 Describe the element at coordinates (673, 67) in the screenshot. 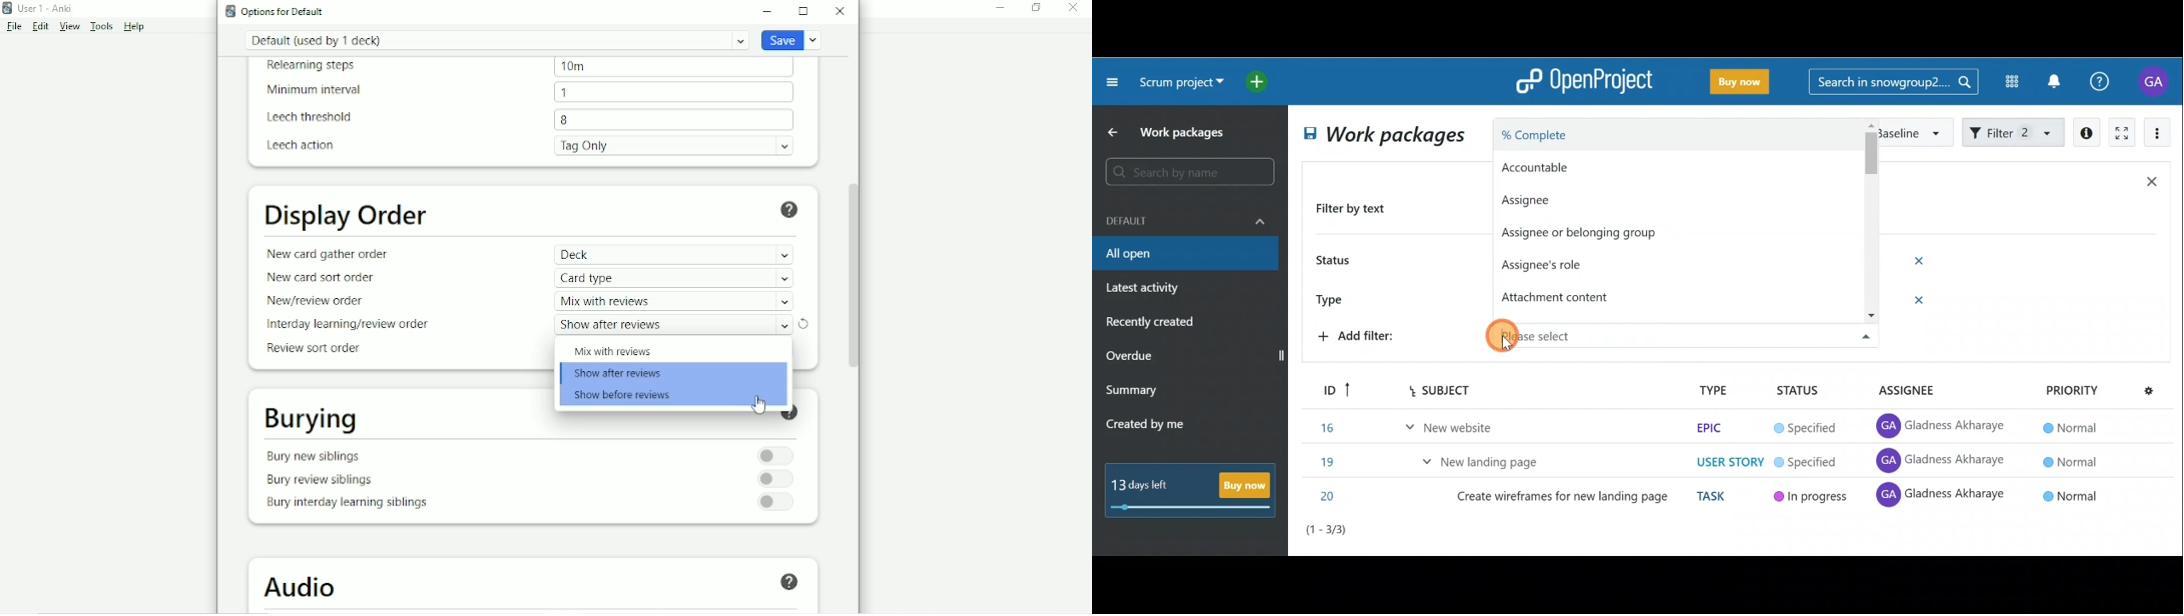

I see `10m` at that location.